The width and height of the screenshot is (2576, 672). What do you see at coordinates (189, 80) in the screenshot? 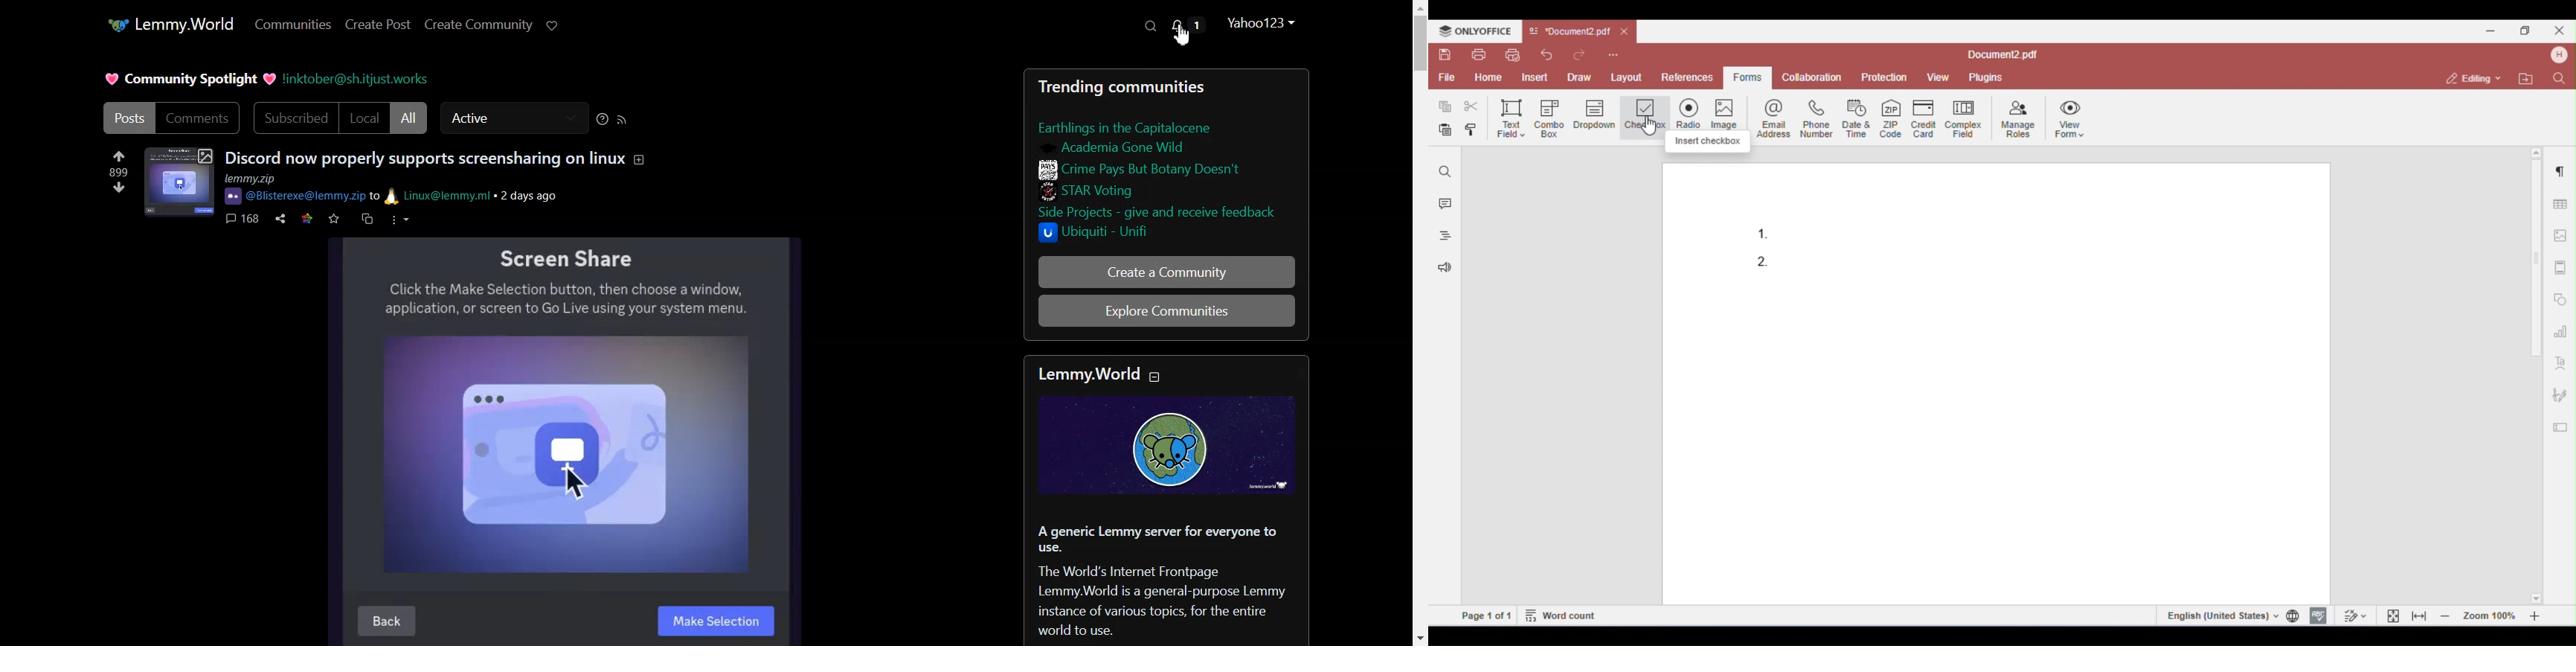
I see `Text` at bounding box center [189, 80].